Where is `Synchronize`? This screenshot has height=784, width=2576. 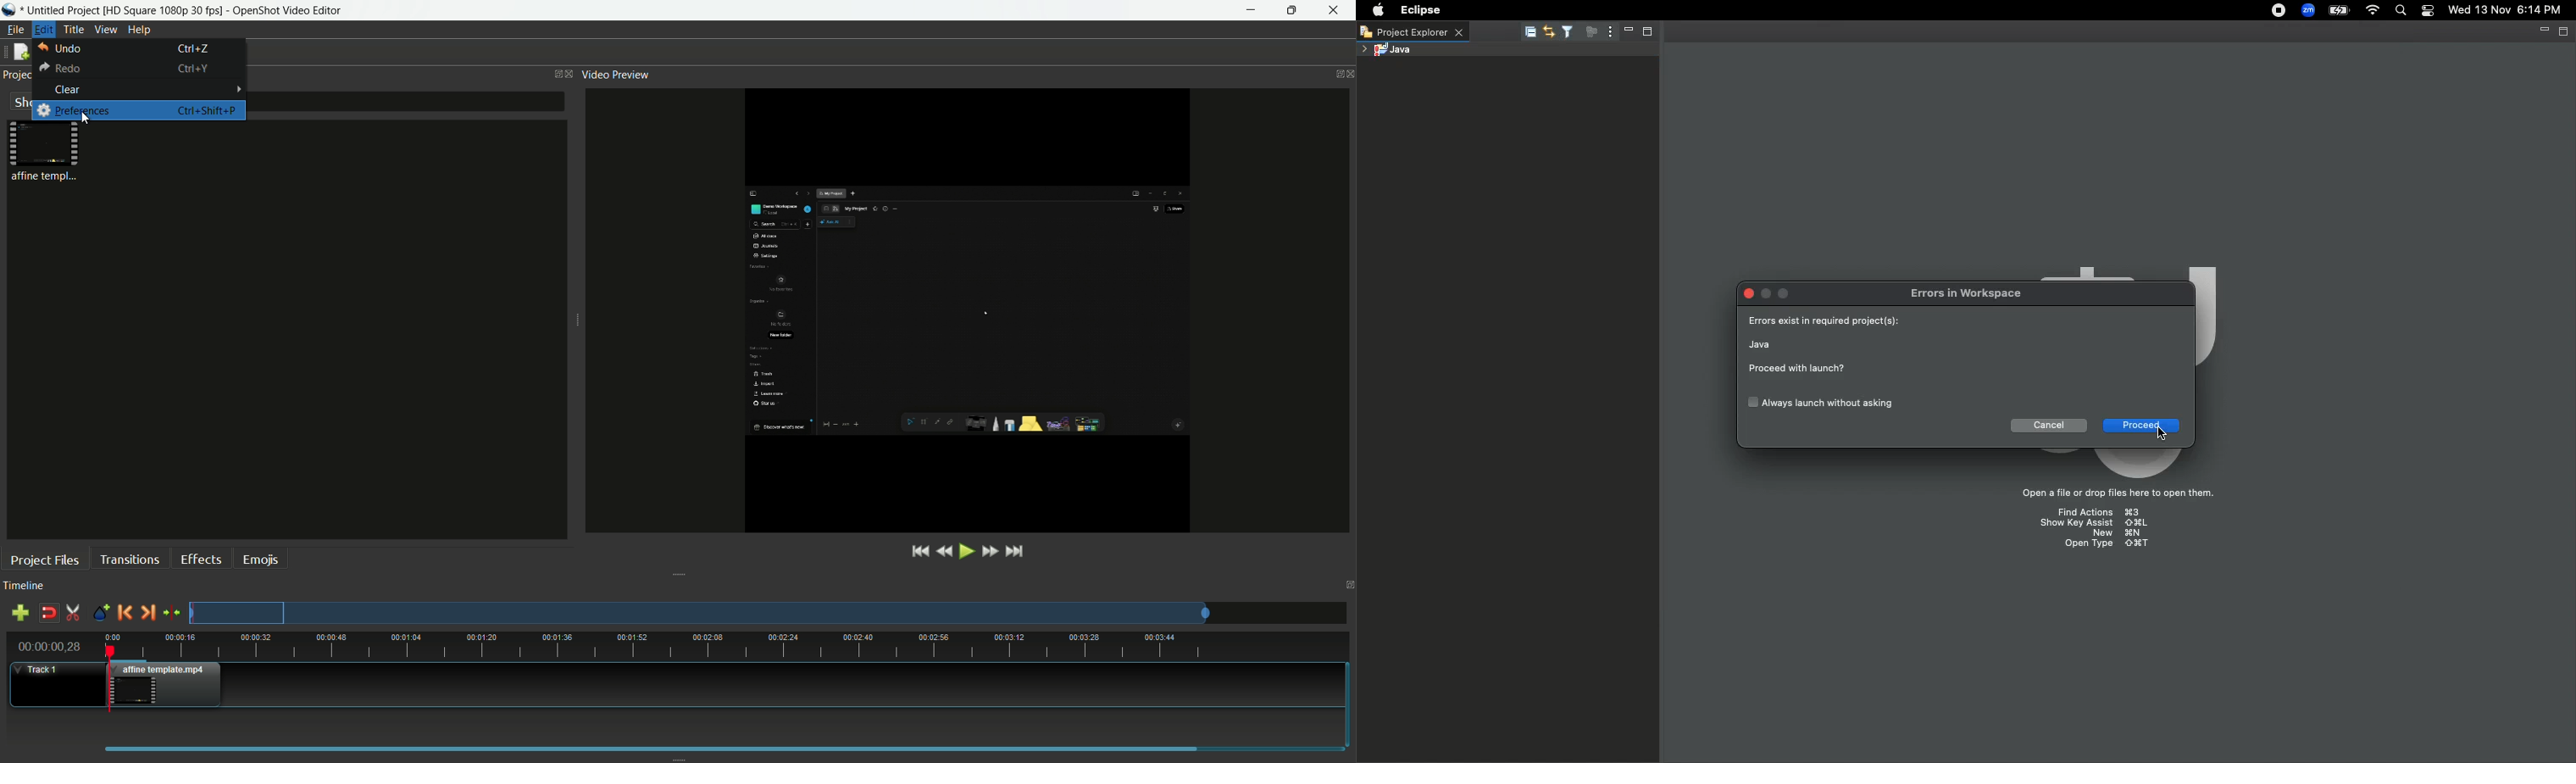 Synchronize is located at coordinates (1549, 34).